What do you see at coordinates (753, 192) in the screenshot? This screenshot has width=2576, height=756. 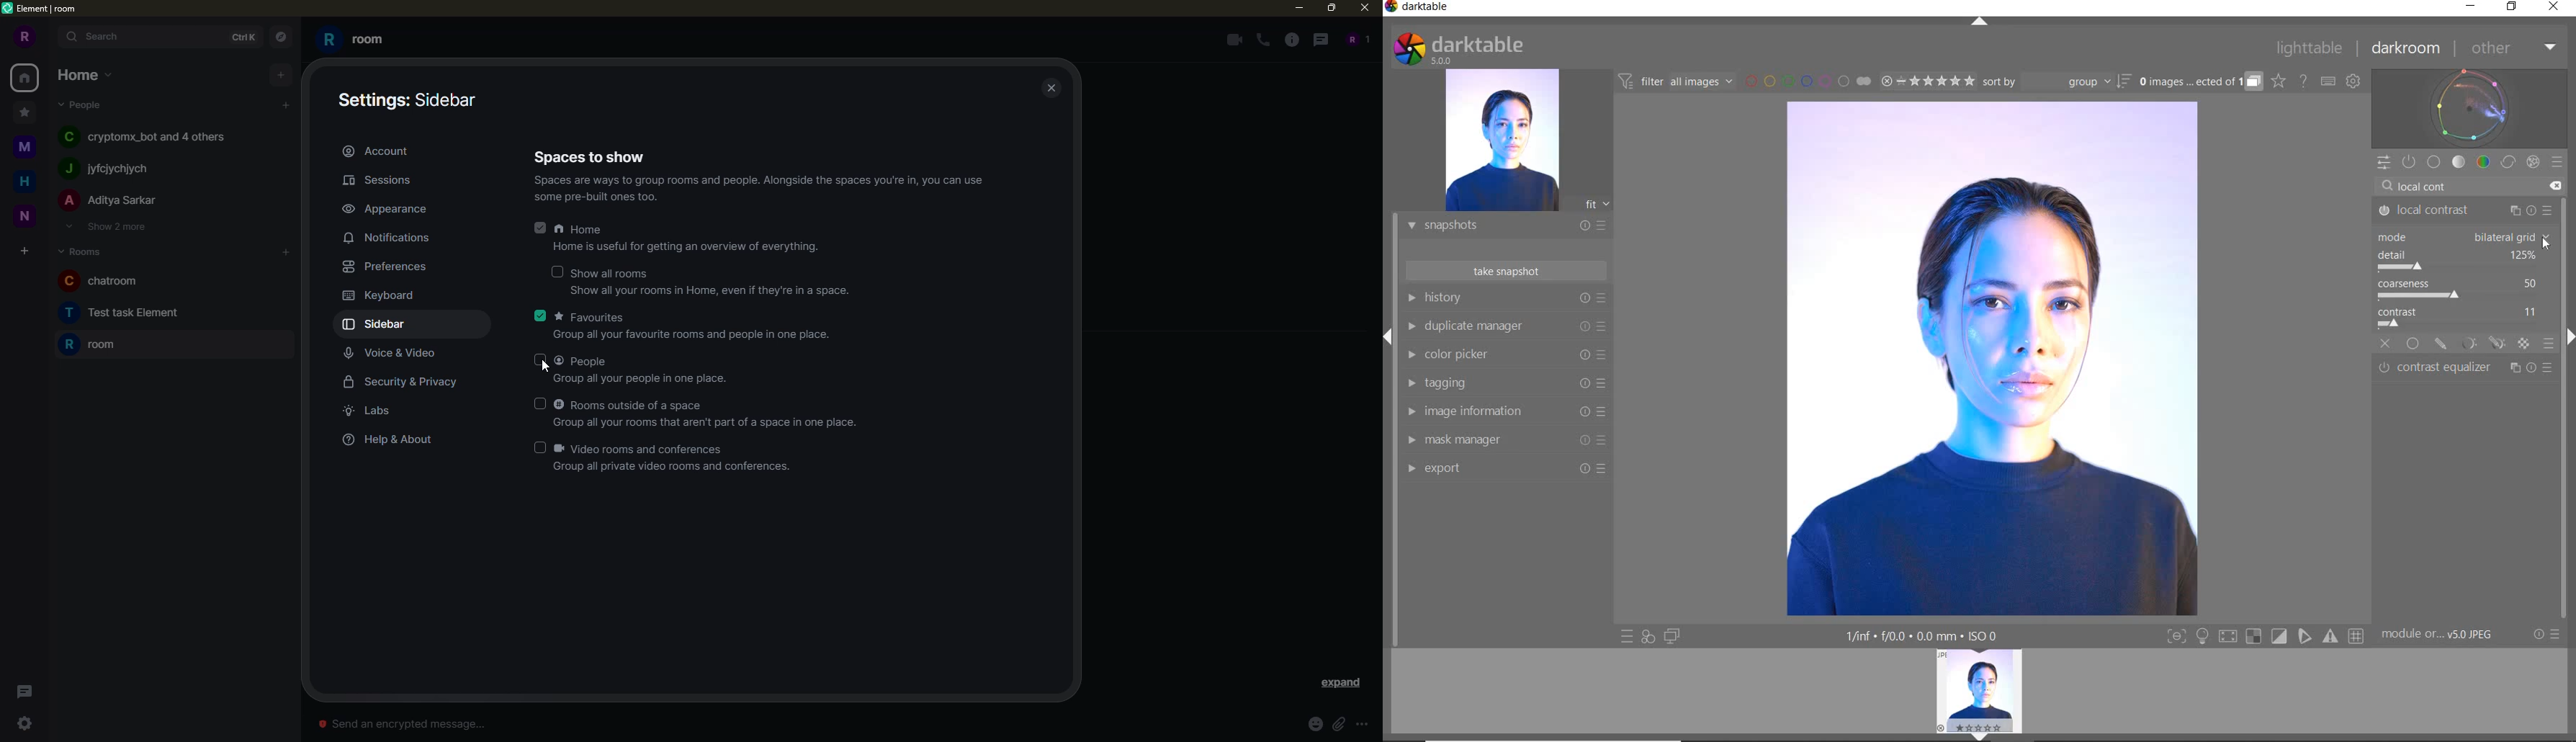 I see `Spaces are ways to group rooms and people. Alongside the spaces you're in, you can use
‘some pre-built ones too.` at bounding box center [753, 192].